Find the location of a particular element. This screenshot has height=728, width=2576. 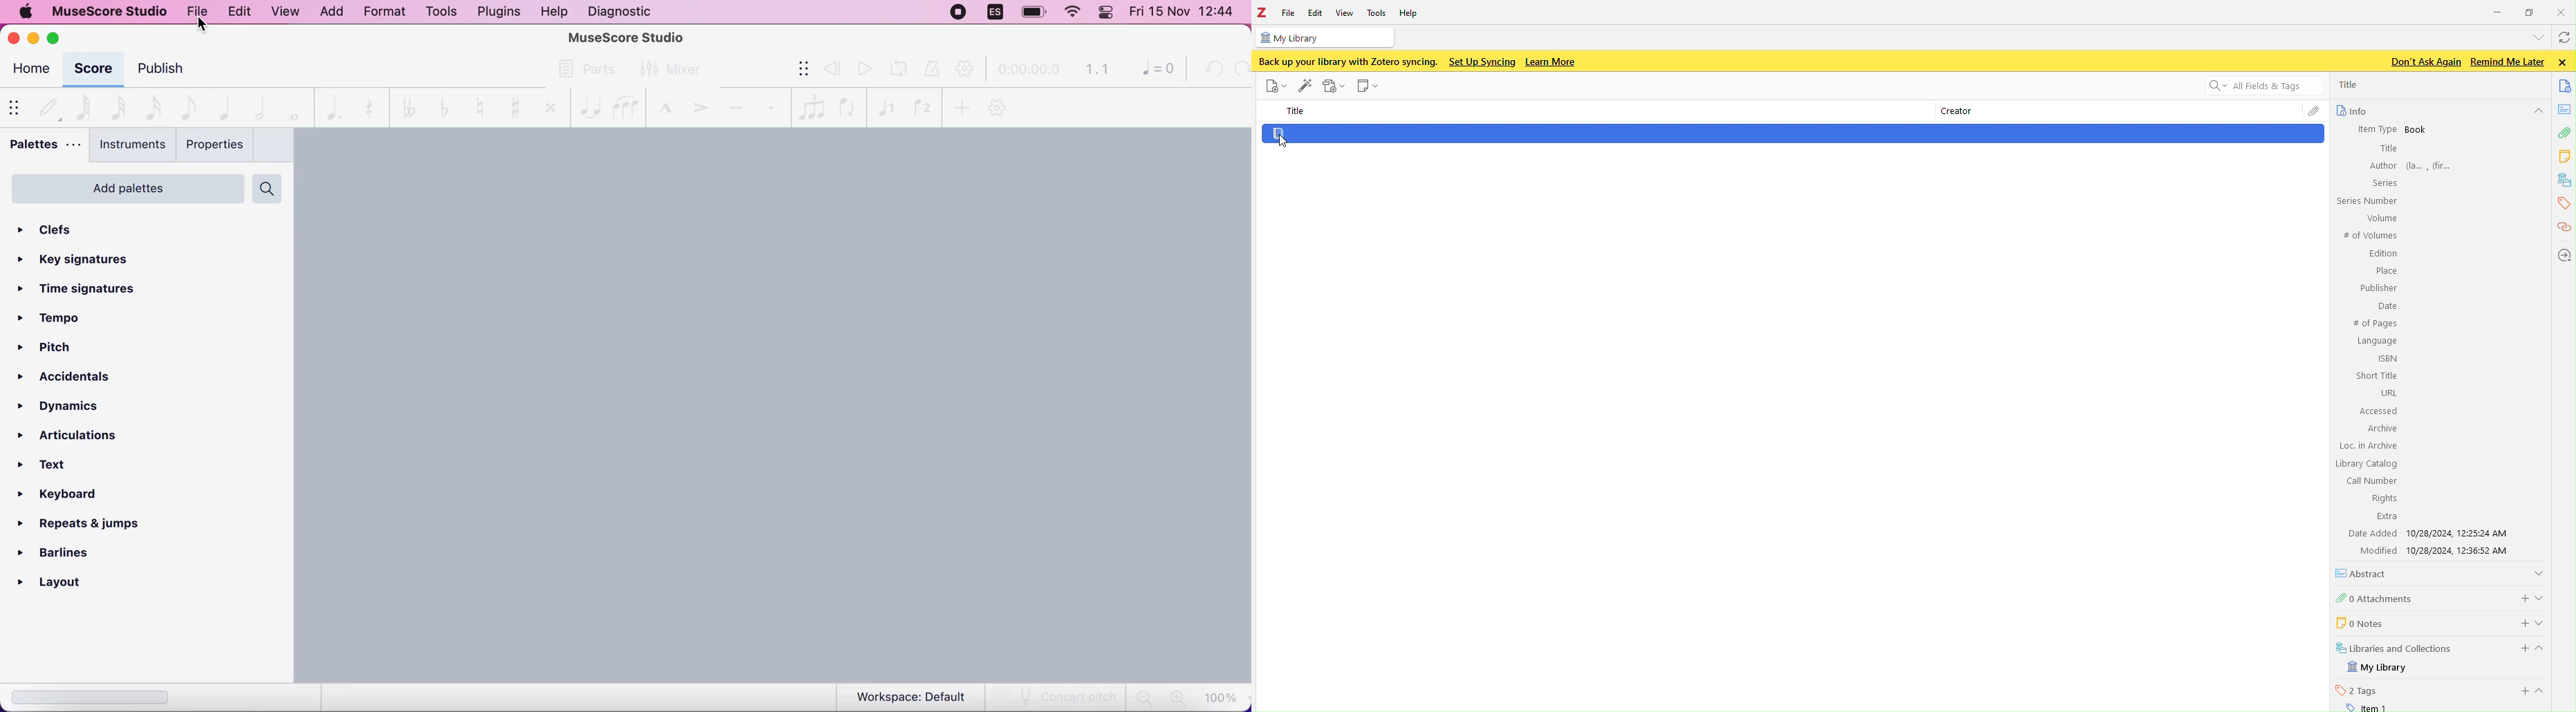

voice1 is located at coordinates (886, 106).